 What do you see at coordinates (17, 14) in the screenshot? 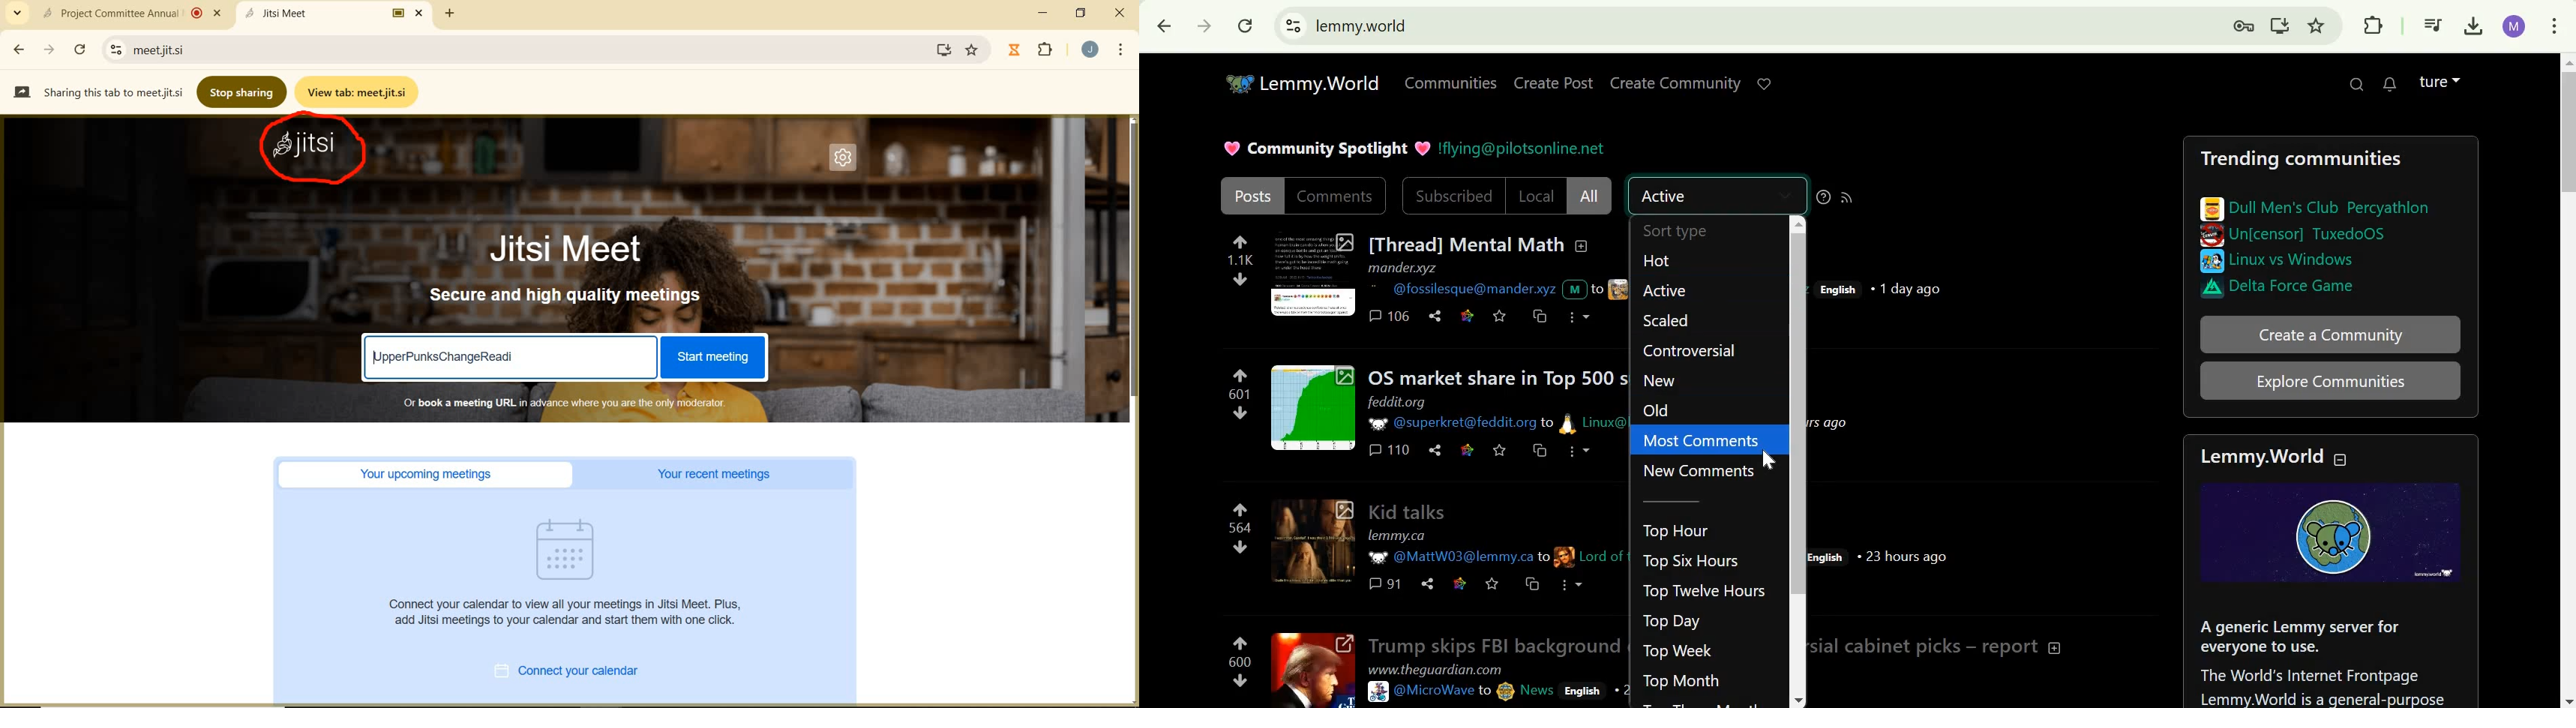
I see `Collapse` at bounding box center [17, 14].